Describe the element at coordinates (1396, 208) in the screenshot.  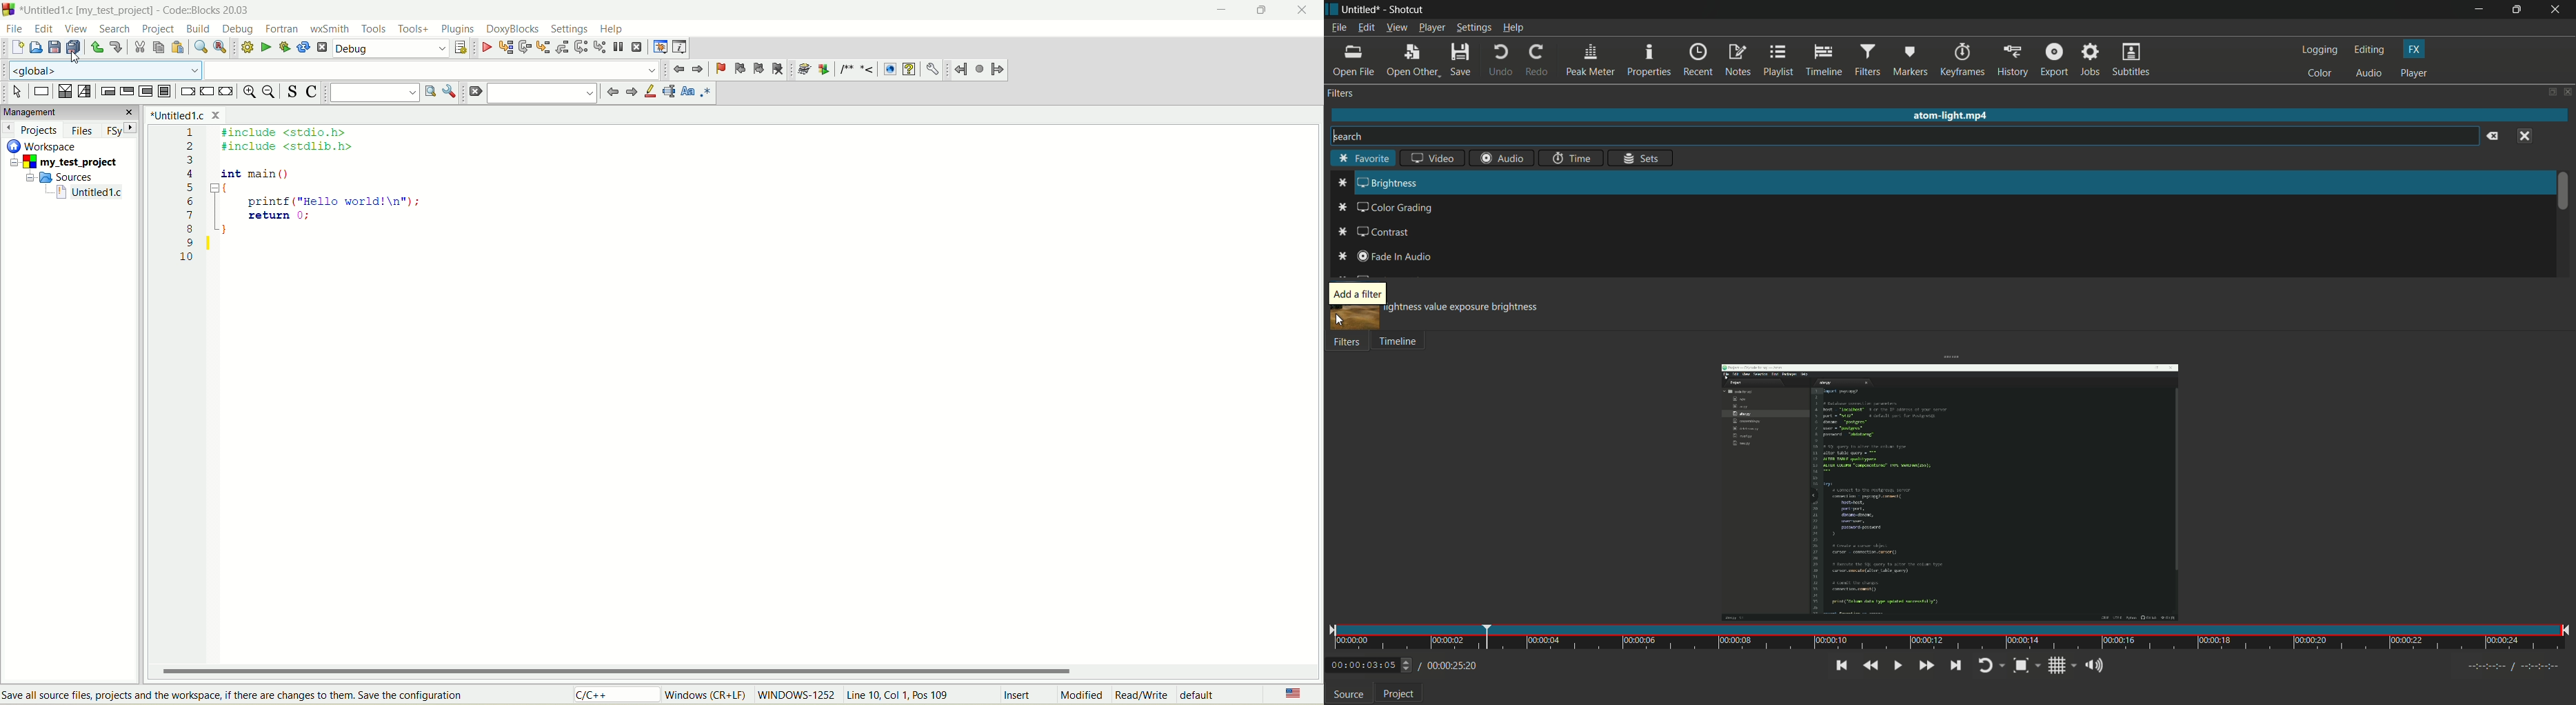
I see `color grading` at that location.